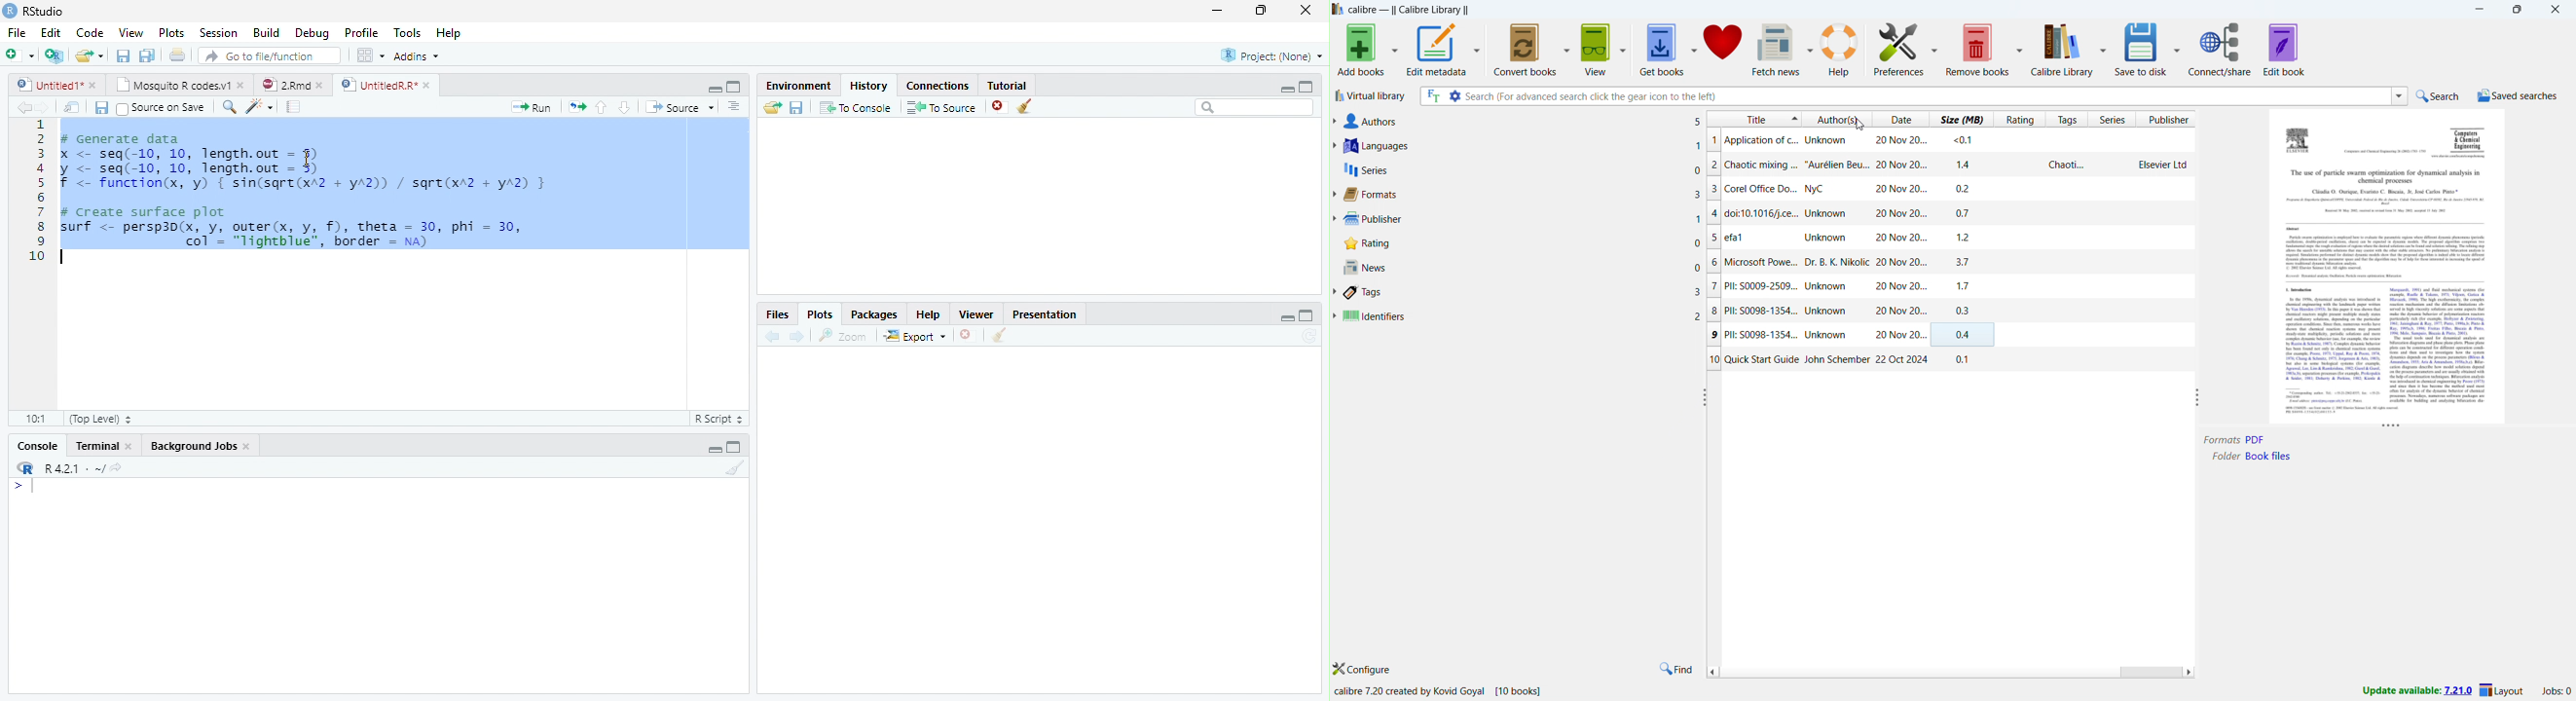 The width and height of the screenshot is (2576, 728). I want to click on , so click(2301, 142).